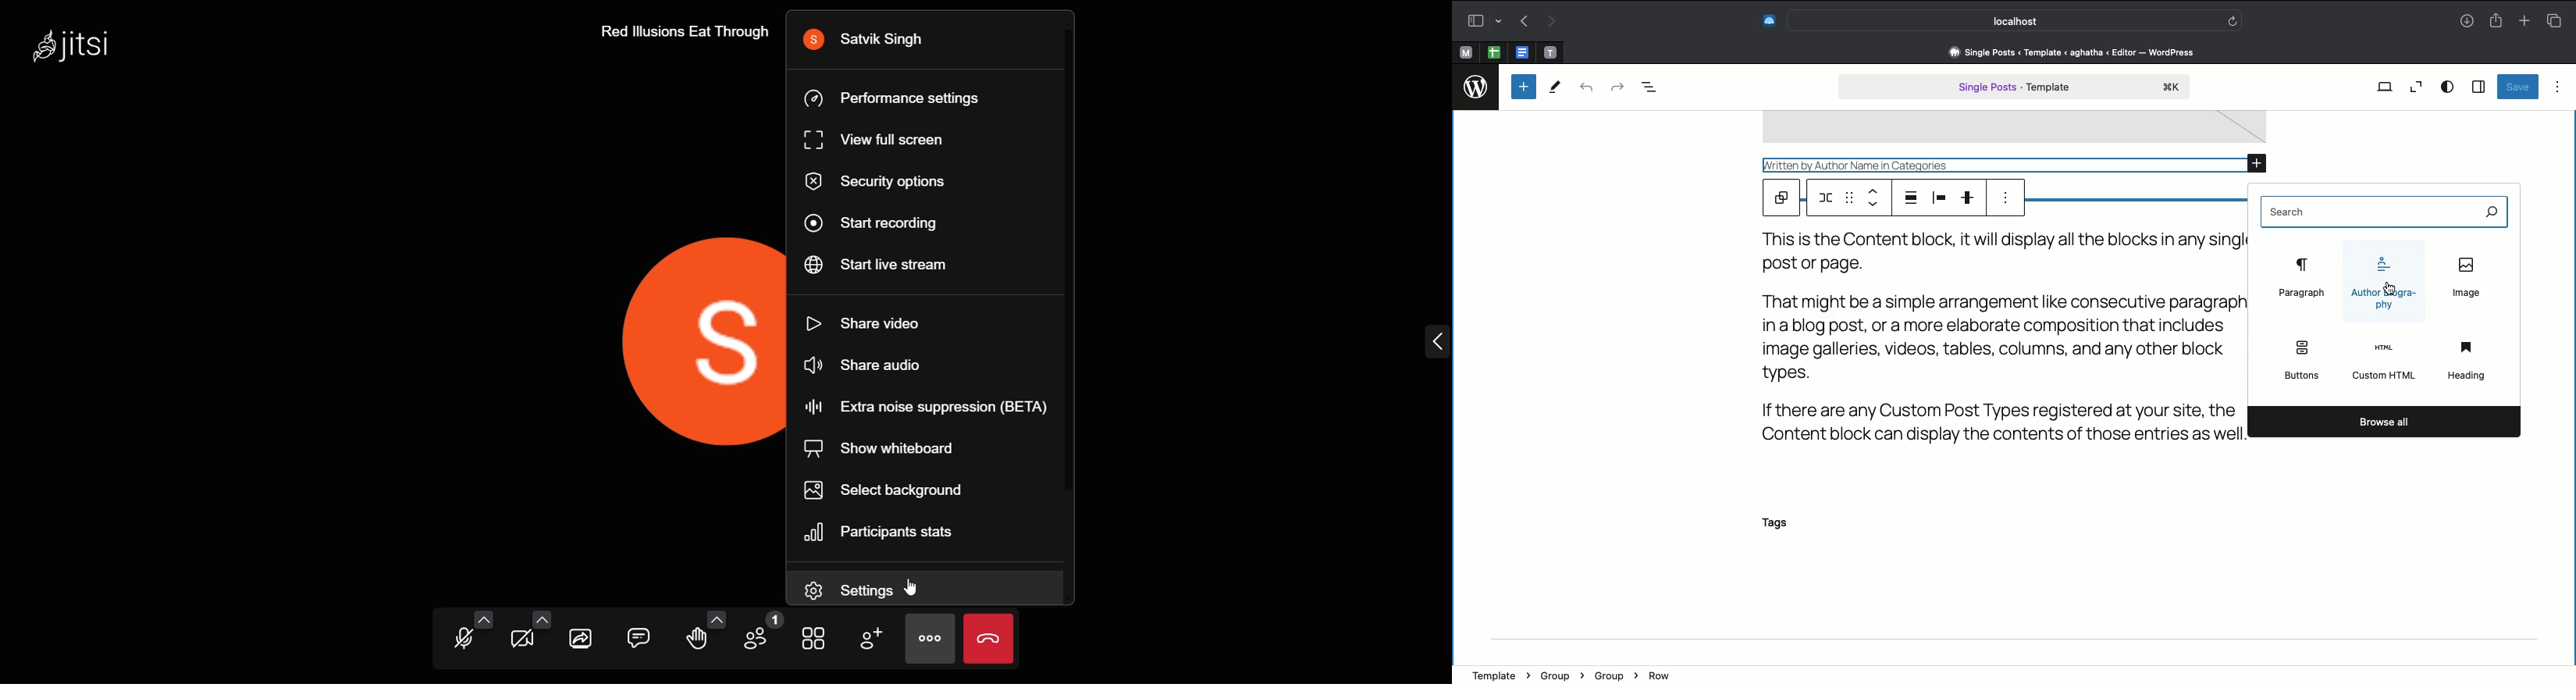 This screenshot has width=2576, height=700. What do you see at coordinates (2447, 86) in the screenshot?
I see `View options` at bounding box center [2447, 86].